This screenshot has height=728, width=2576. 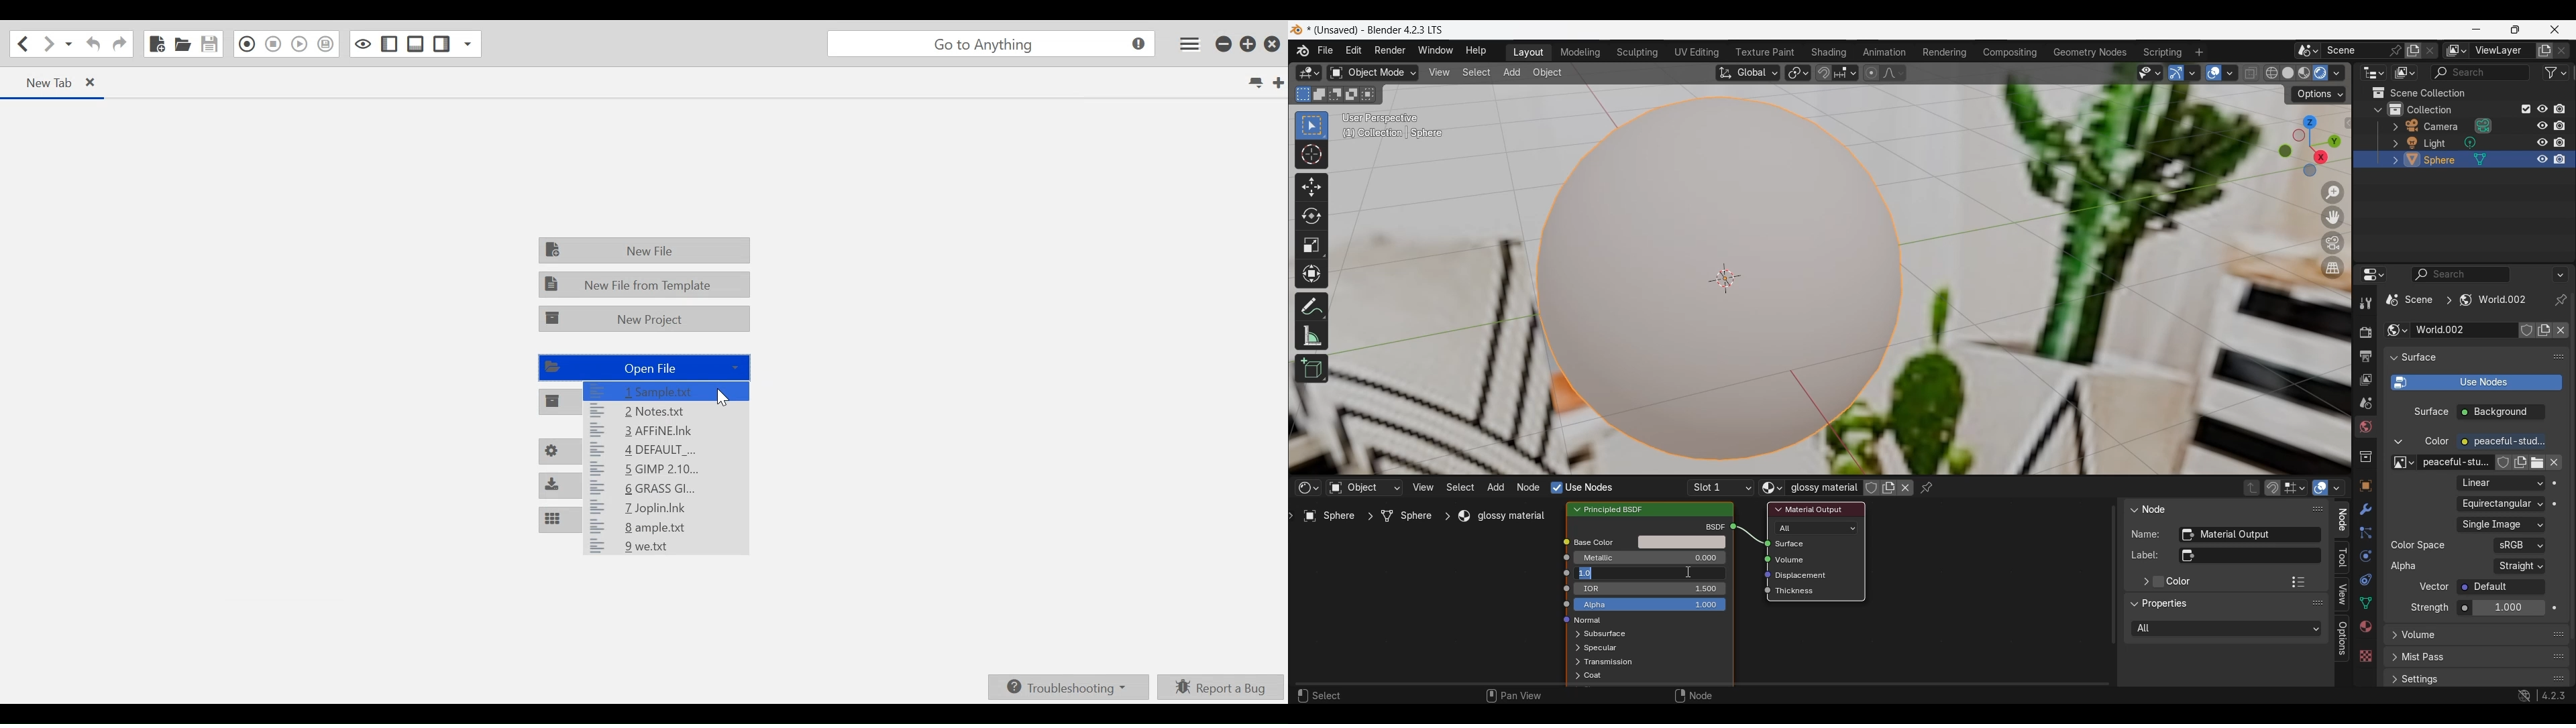 What do you see at coordinates (2443, 127) in the screenshot?
I see `camera` at bounding box center [2443, 127].